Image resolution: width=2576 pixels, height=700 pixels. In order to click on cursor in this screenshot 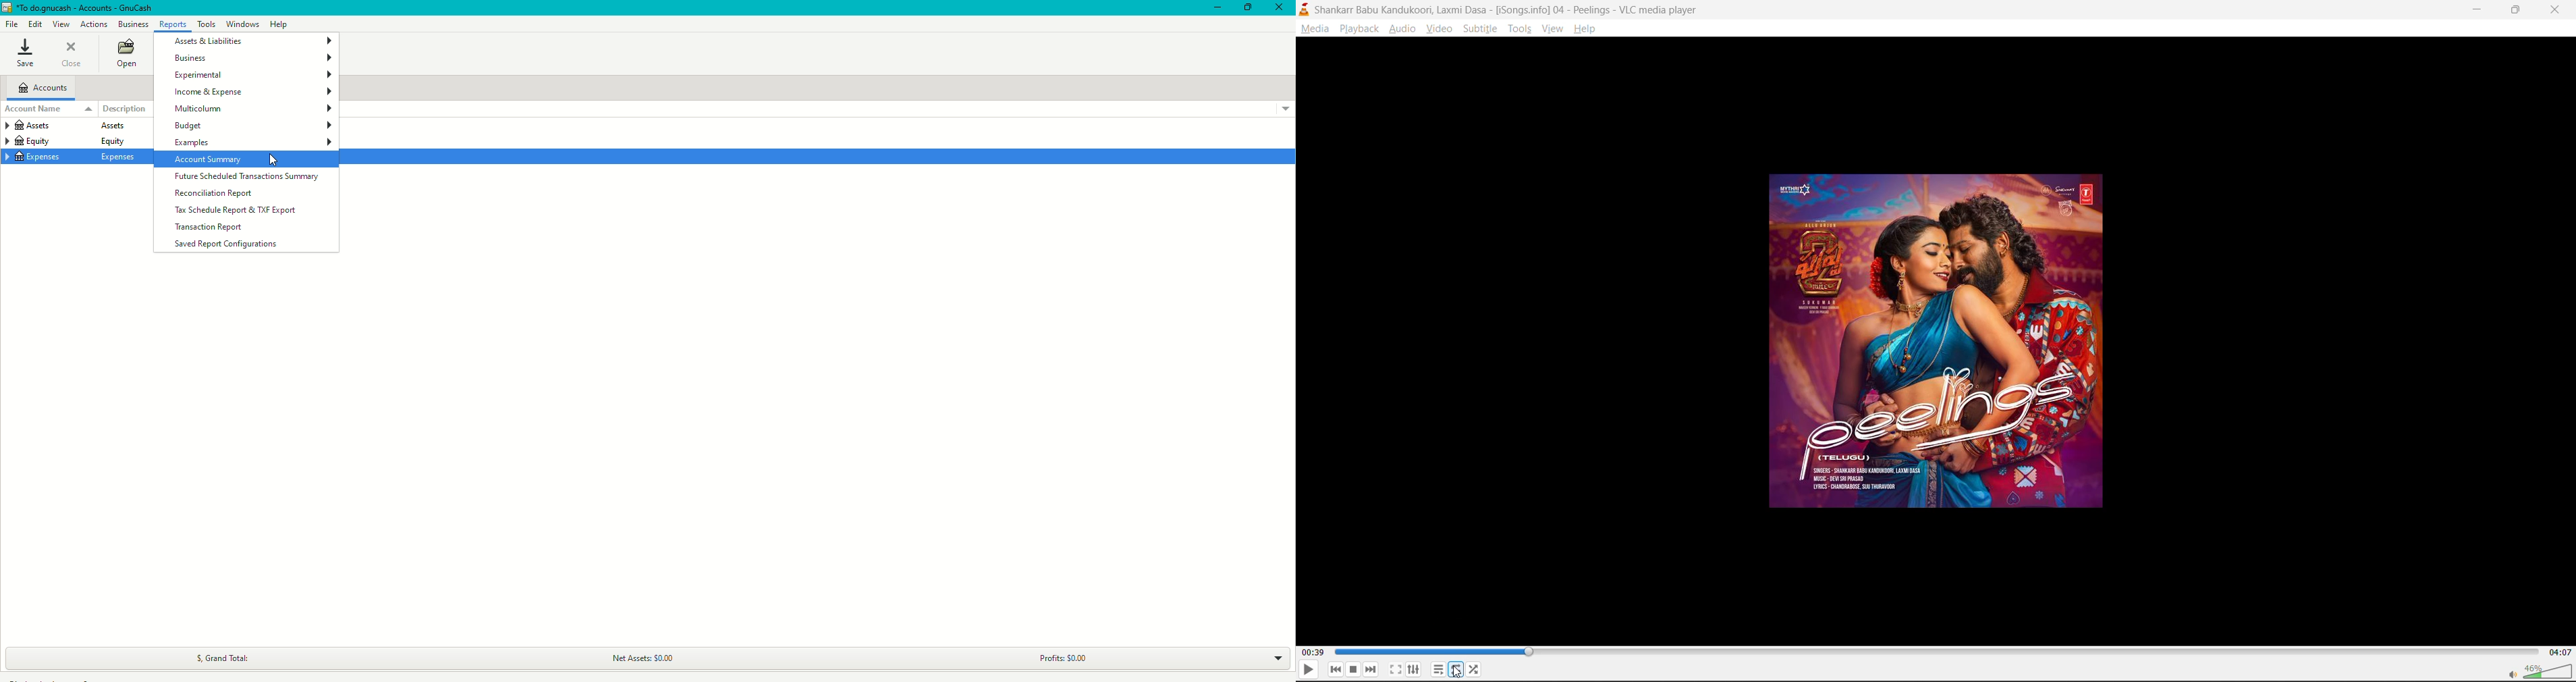, I will do `click(281, 161)`.